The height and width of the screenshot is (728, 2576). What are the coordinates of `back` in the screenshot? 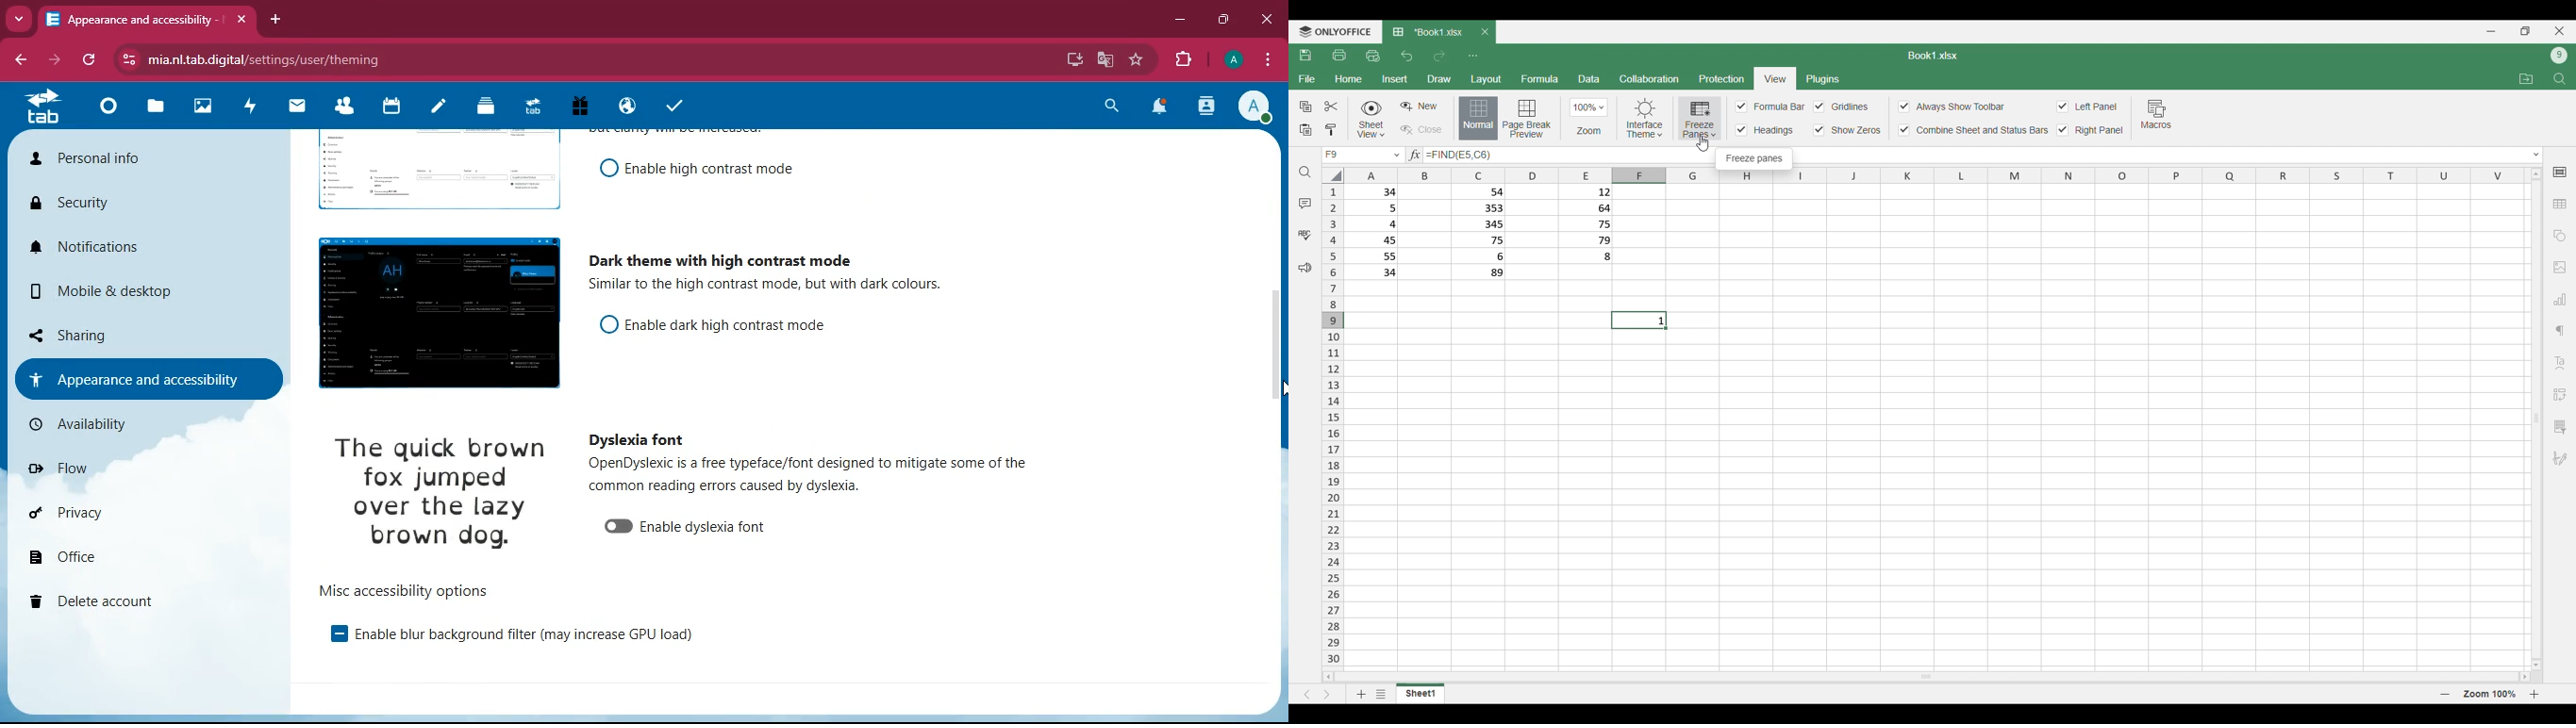 It's located at (19, 60).